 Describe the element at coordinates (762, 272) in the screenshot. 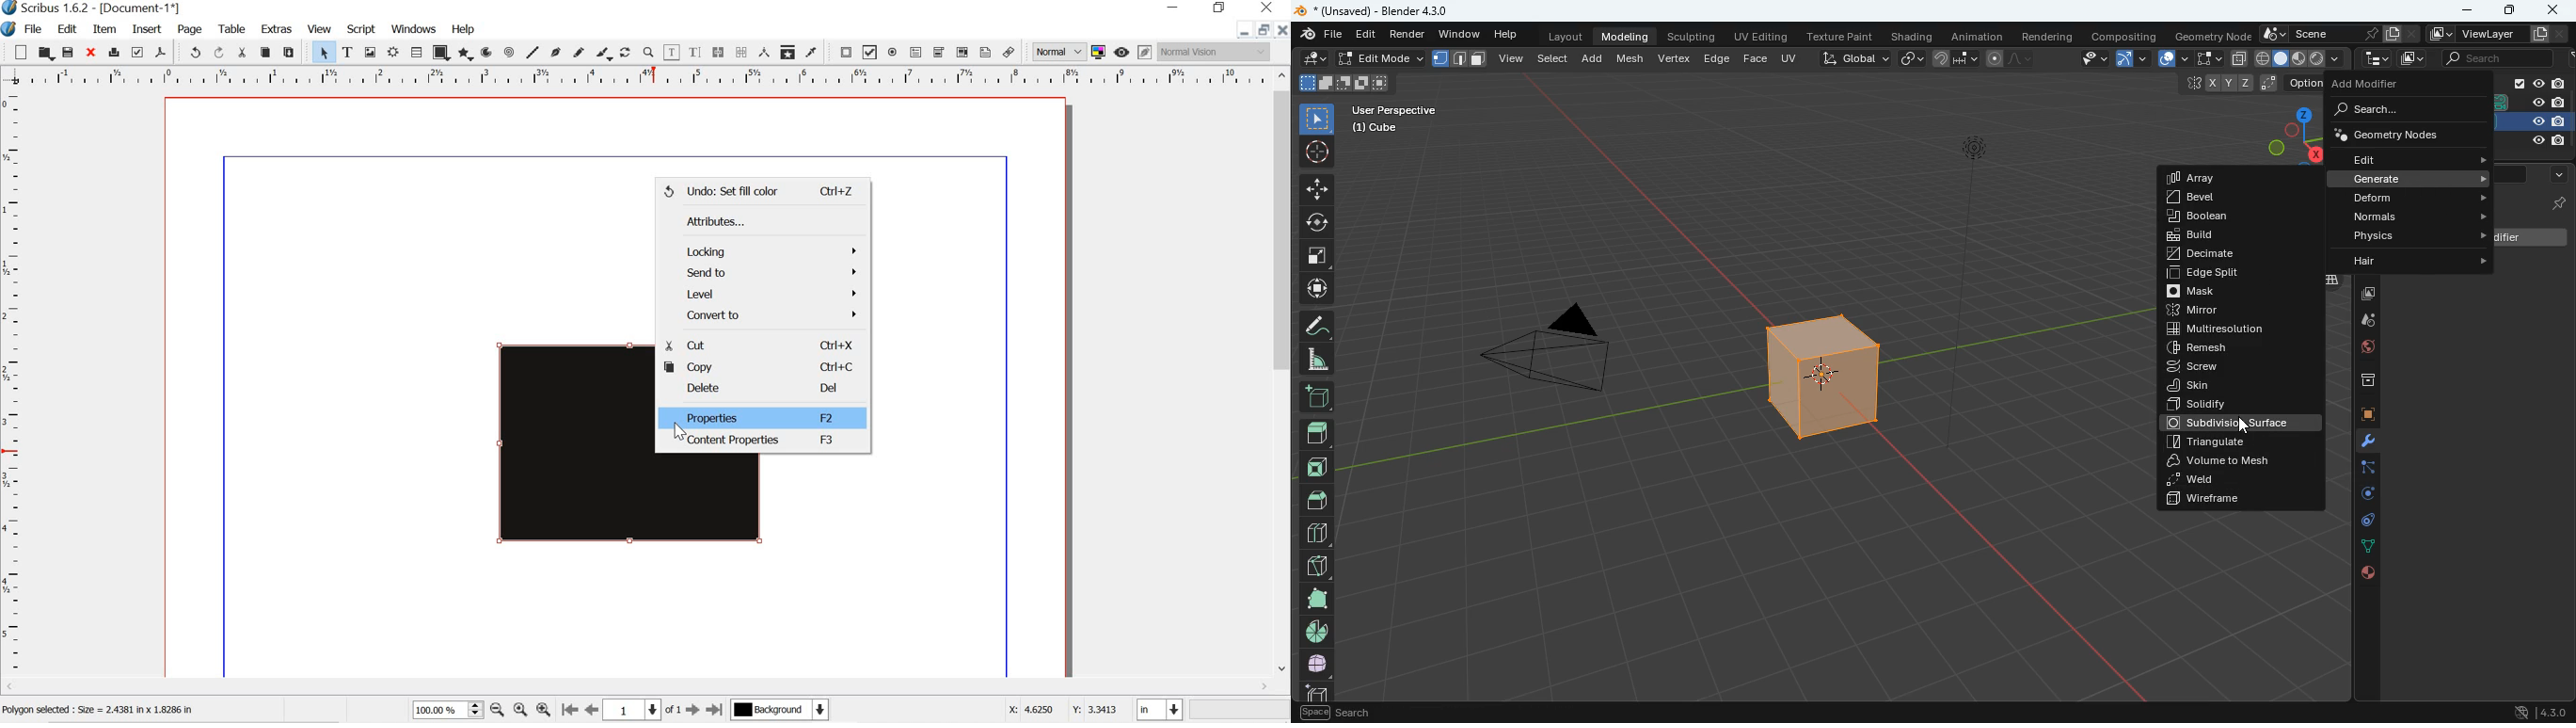

I see `send to` at that location.